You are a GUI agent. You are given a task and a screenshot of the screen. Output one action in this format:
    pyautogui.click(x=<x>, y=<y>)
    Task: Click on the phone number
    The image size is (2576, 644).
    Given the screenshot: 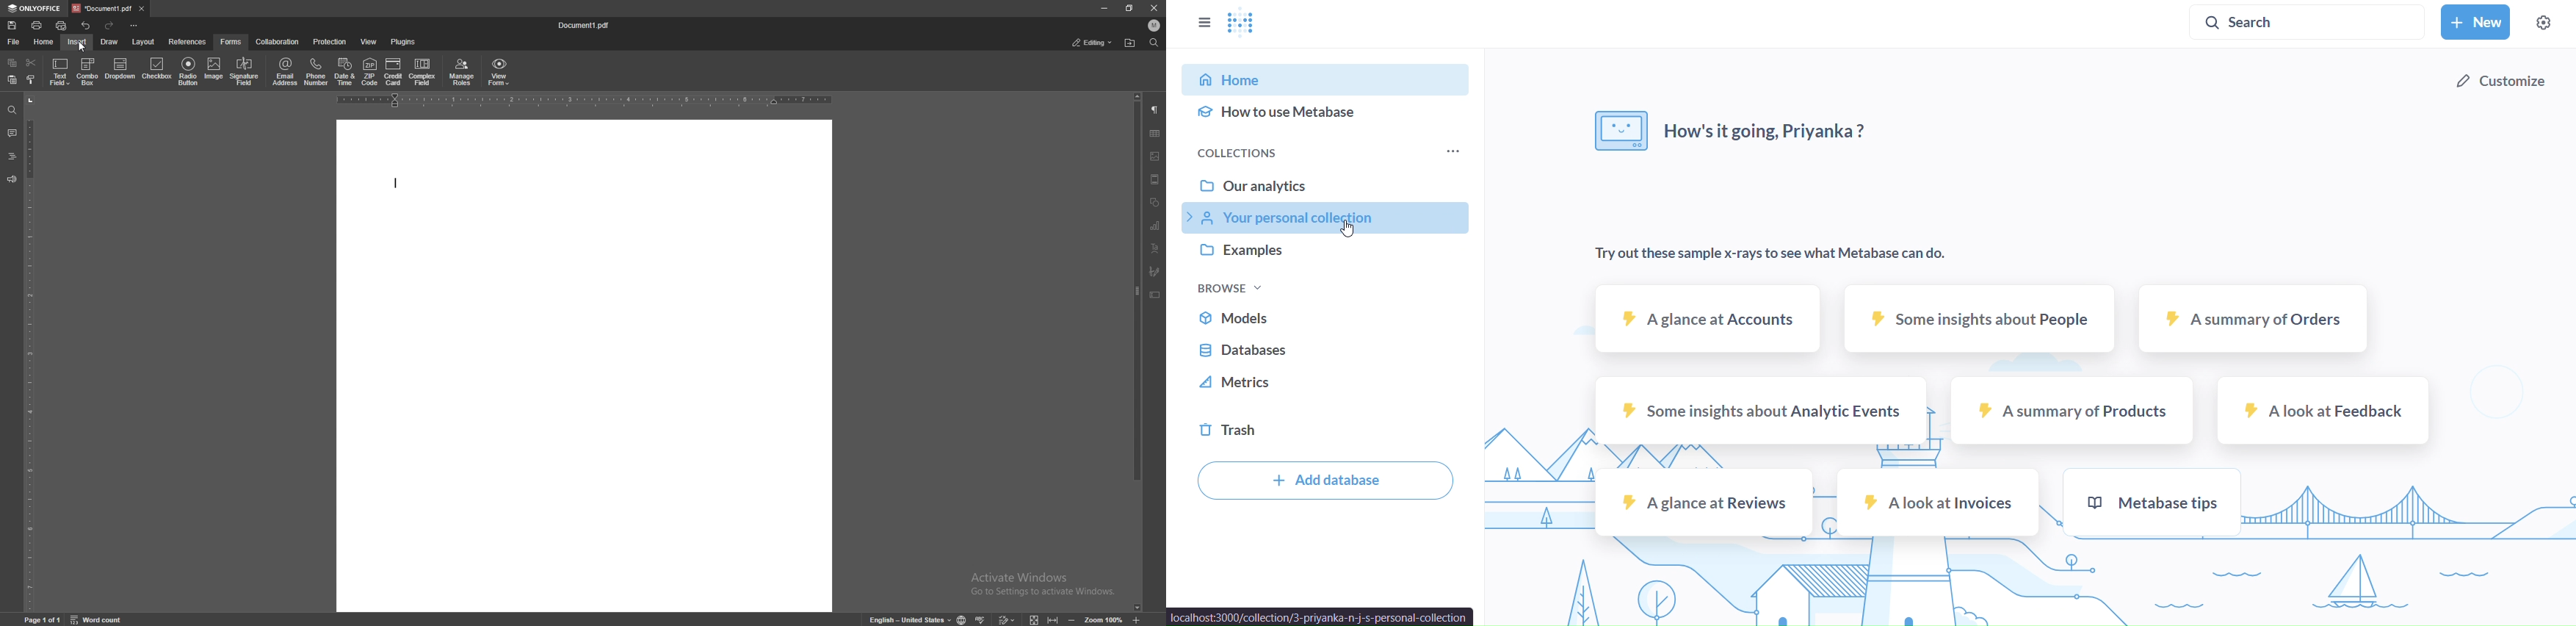 What is the action you would take?
    pyautogui.click(x=317, y=70)
    